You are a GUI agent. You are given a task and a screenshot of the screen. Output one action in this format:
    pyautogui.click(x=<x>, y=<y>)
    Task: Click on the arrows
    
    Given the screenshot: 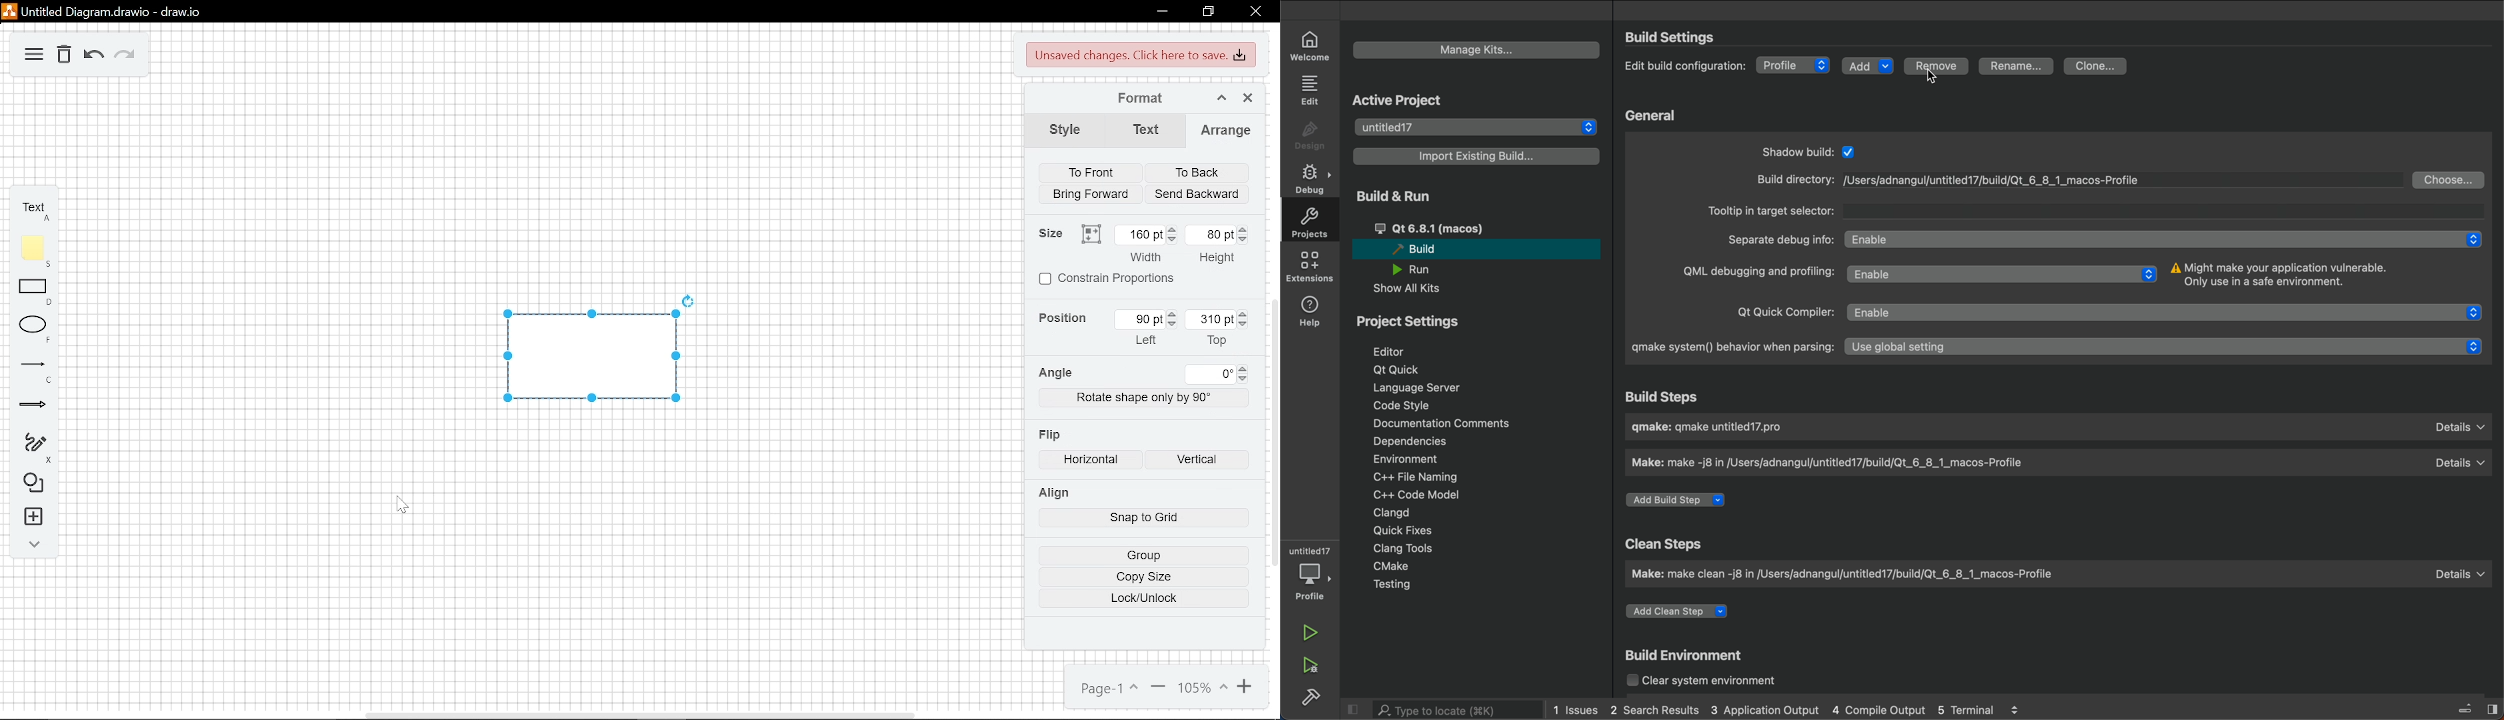 What is the action you would take?
    pyautogui.click(x=36, y=408)
    